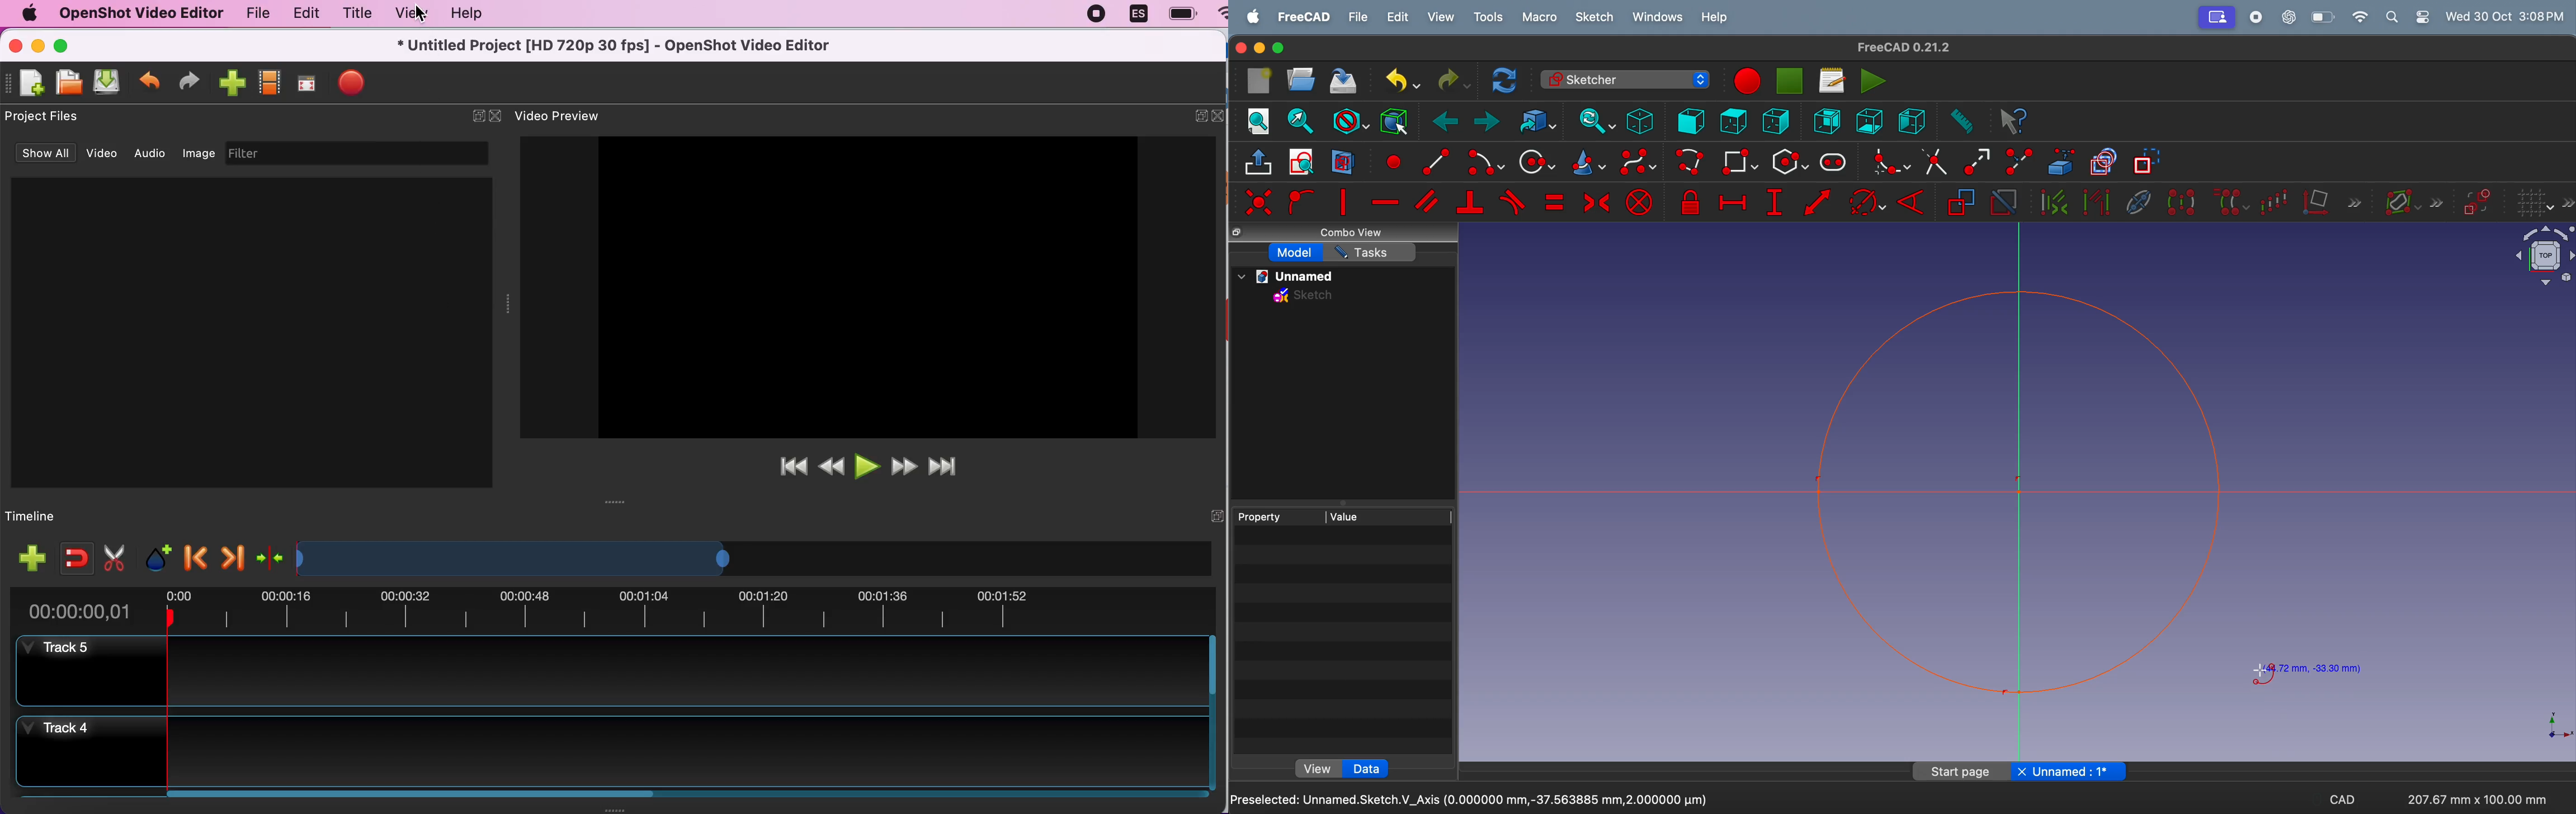 This screenshot has width=2576, height=840. What do you see at coordinates (103, 152) in the screenshot?
I see `video` at bounding box center [103, 152].